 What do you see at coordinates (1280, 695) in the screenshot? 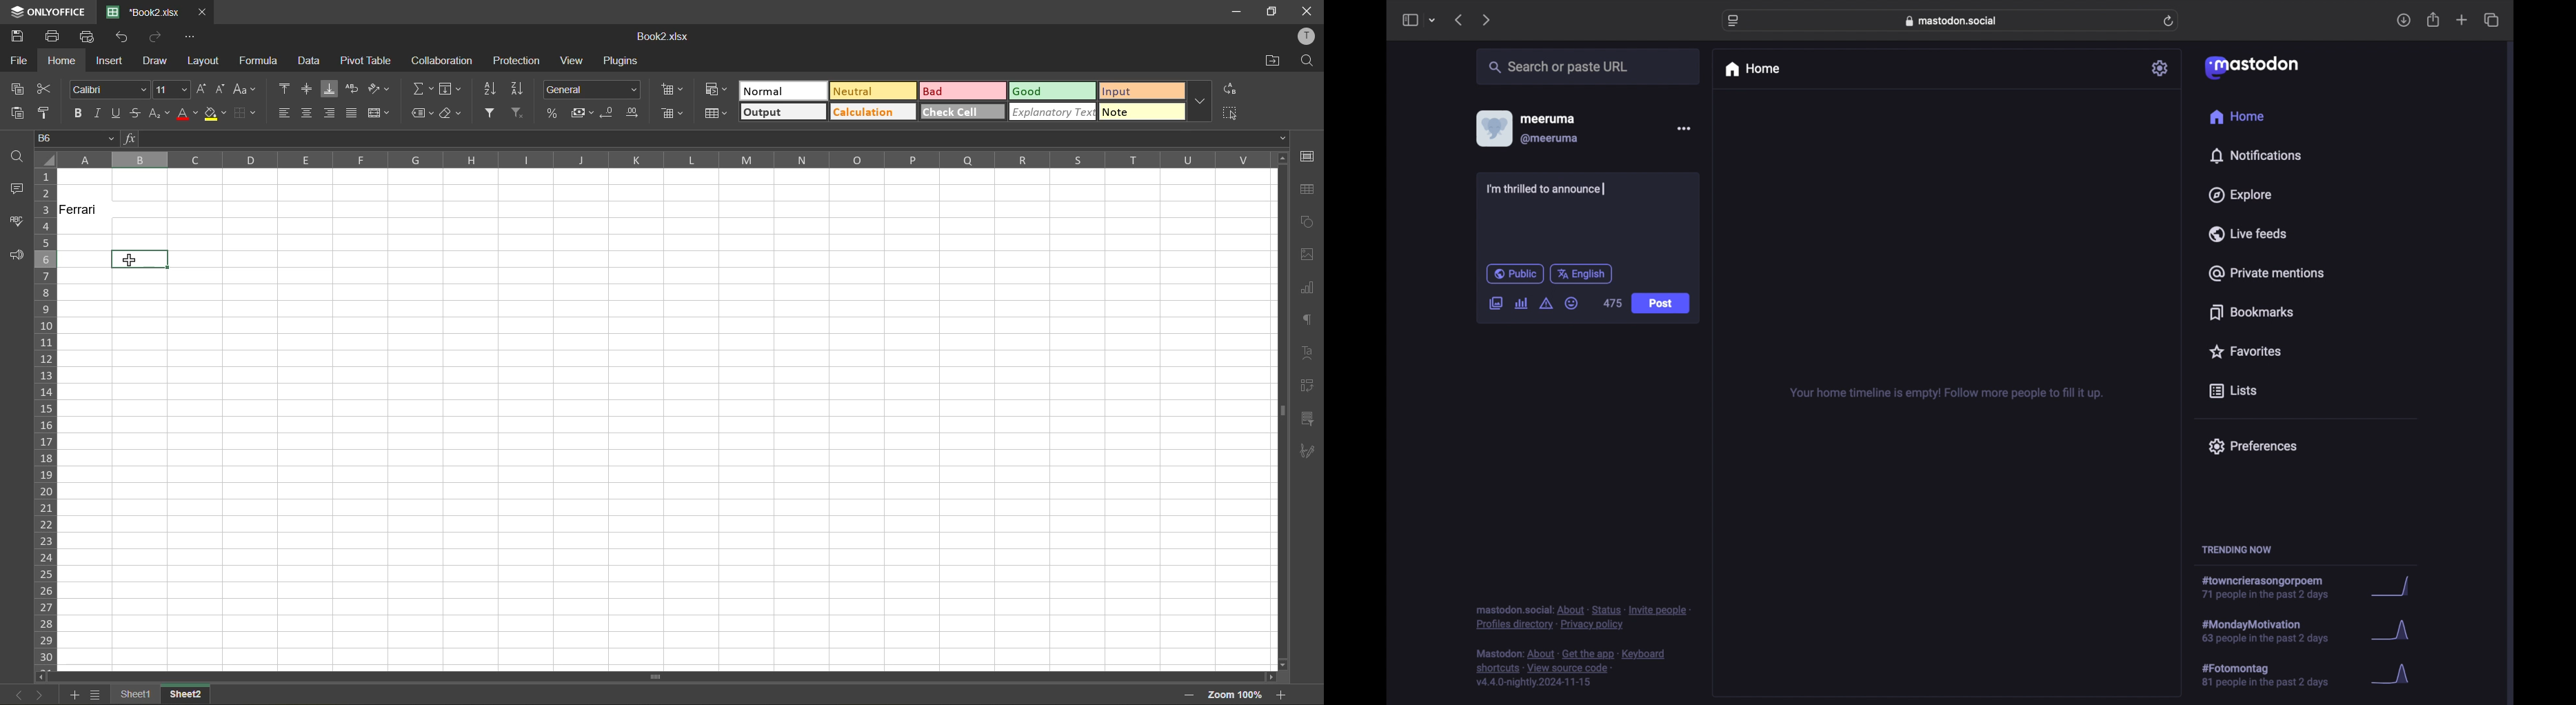
I see `zoom in` at bounding box center [1280, 695].